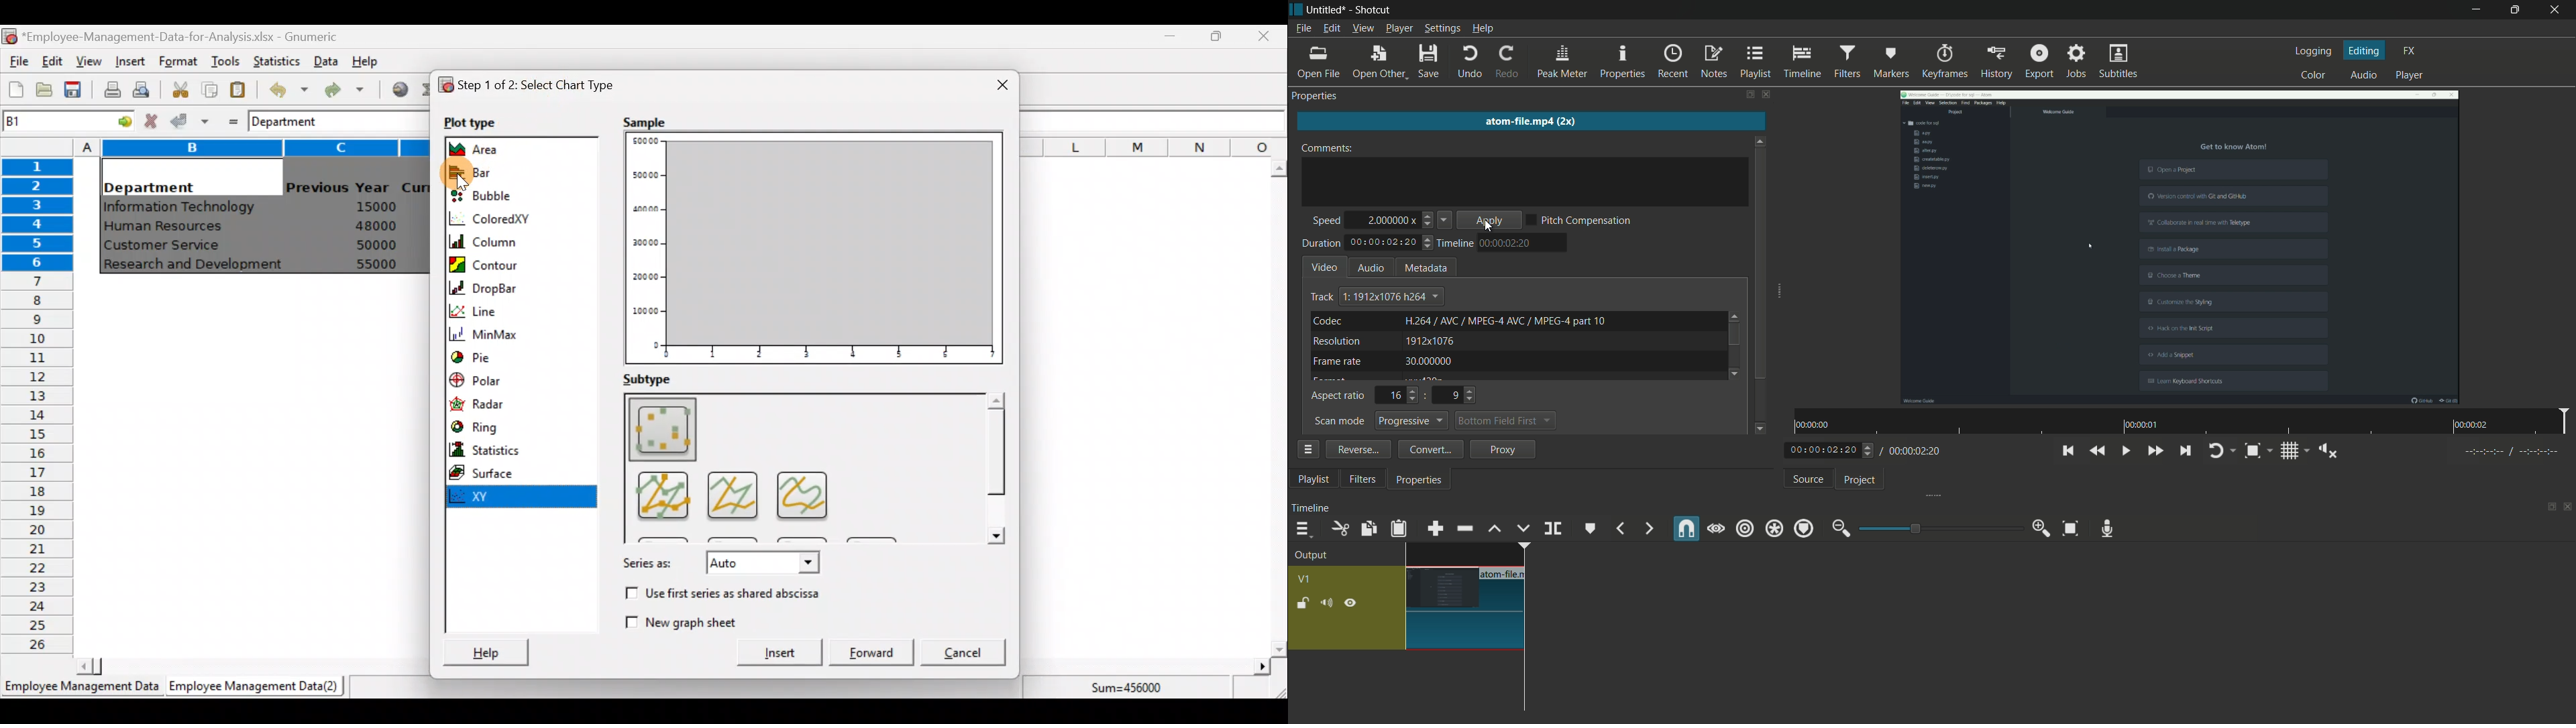  What do you see at coordinates (1586, 219) in the screenshot?
I see `pitch compensation` at bounding box center [1586, 219].